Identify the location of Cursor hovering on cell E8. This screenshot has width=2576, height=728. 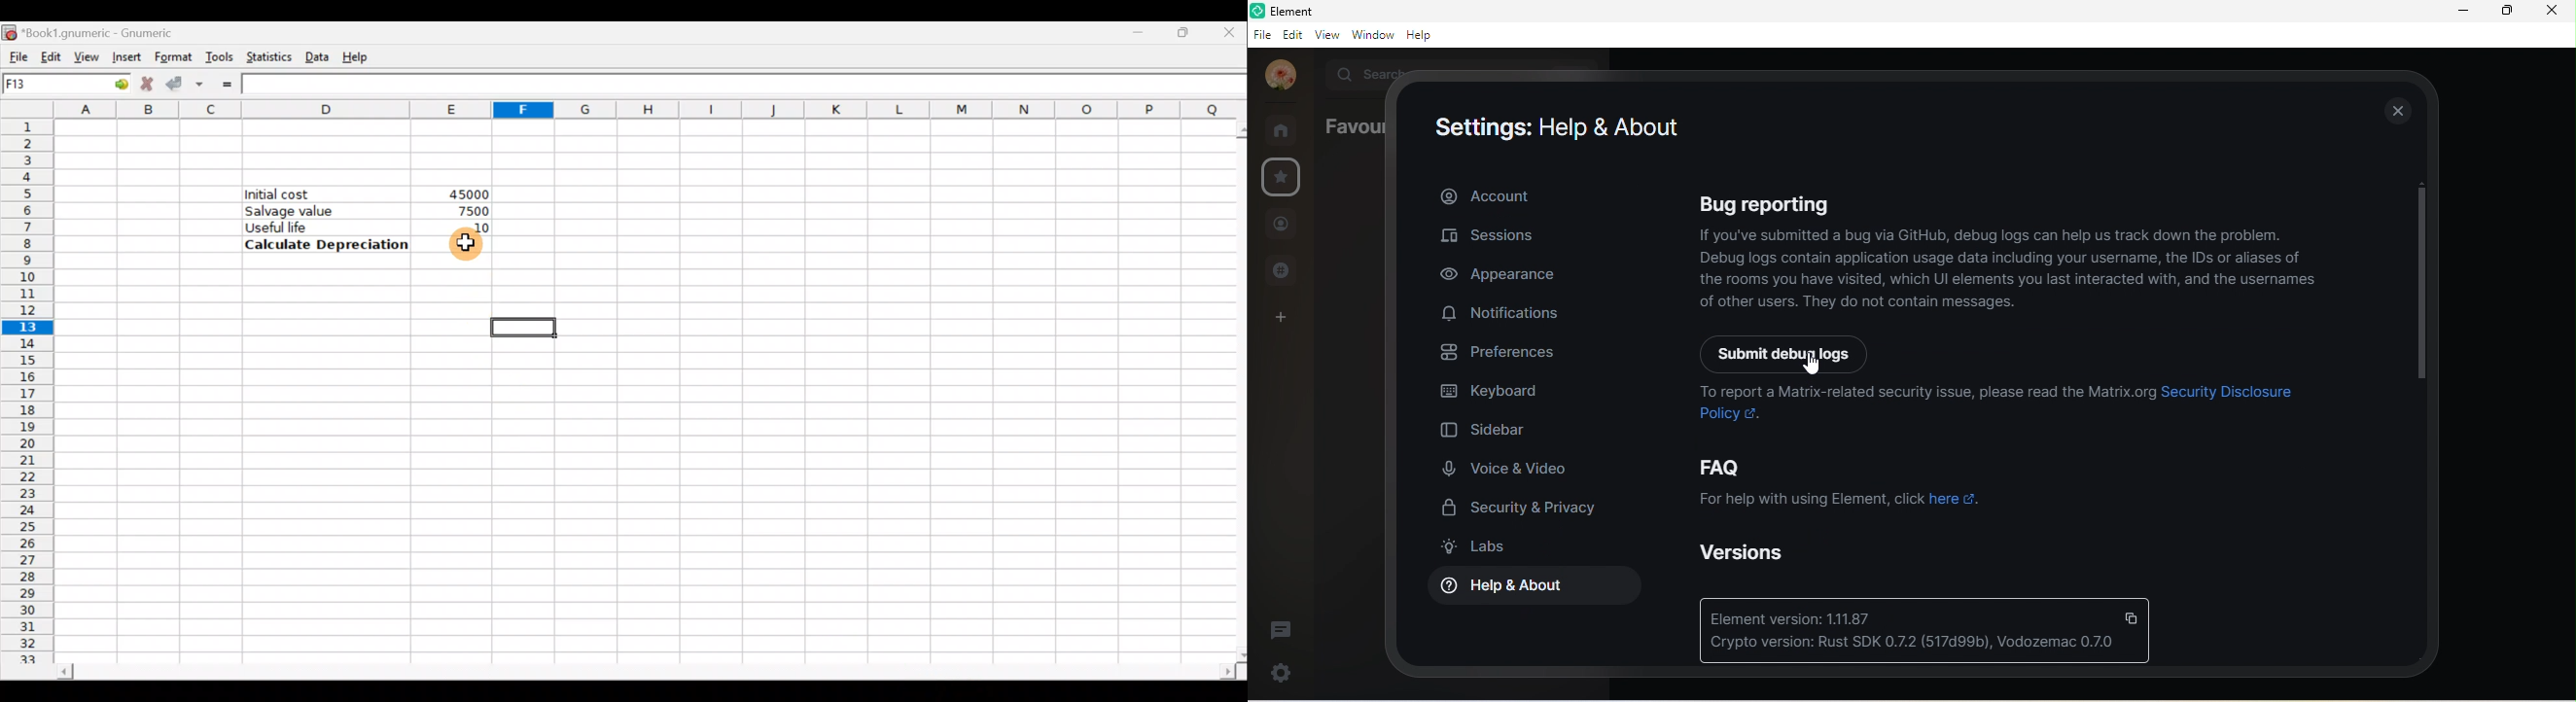
(465, 246).